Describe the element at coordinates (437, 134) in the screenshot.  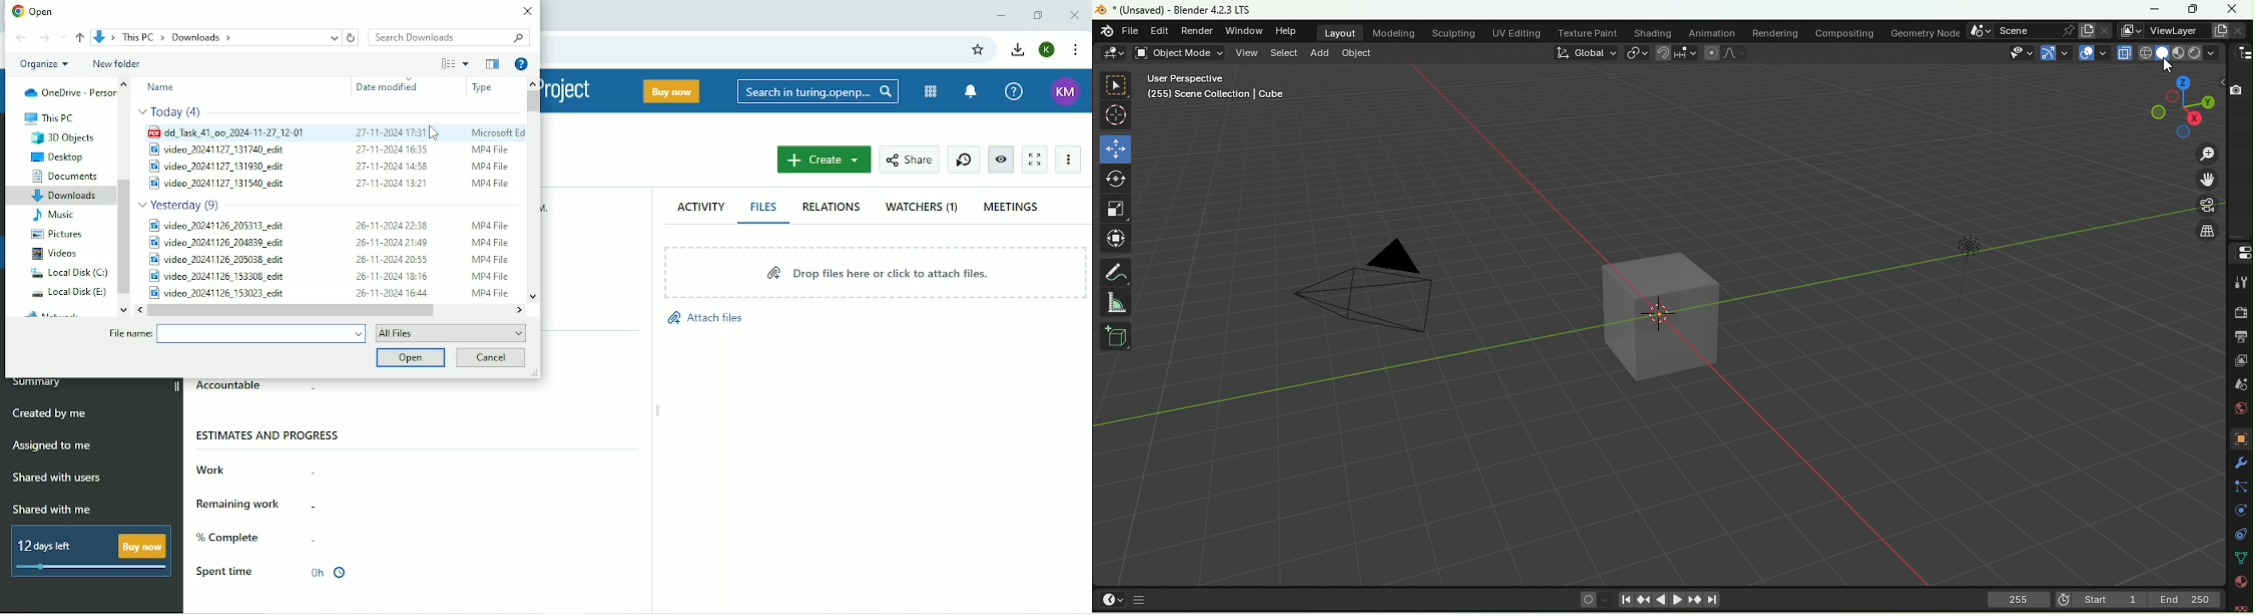
I see `cursor` at that location.